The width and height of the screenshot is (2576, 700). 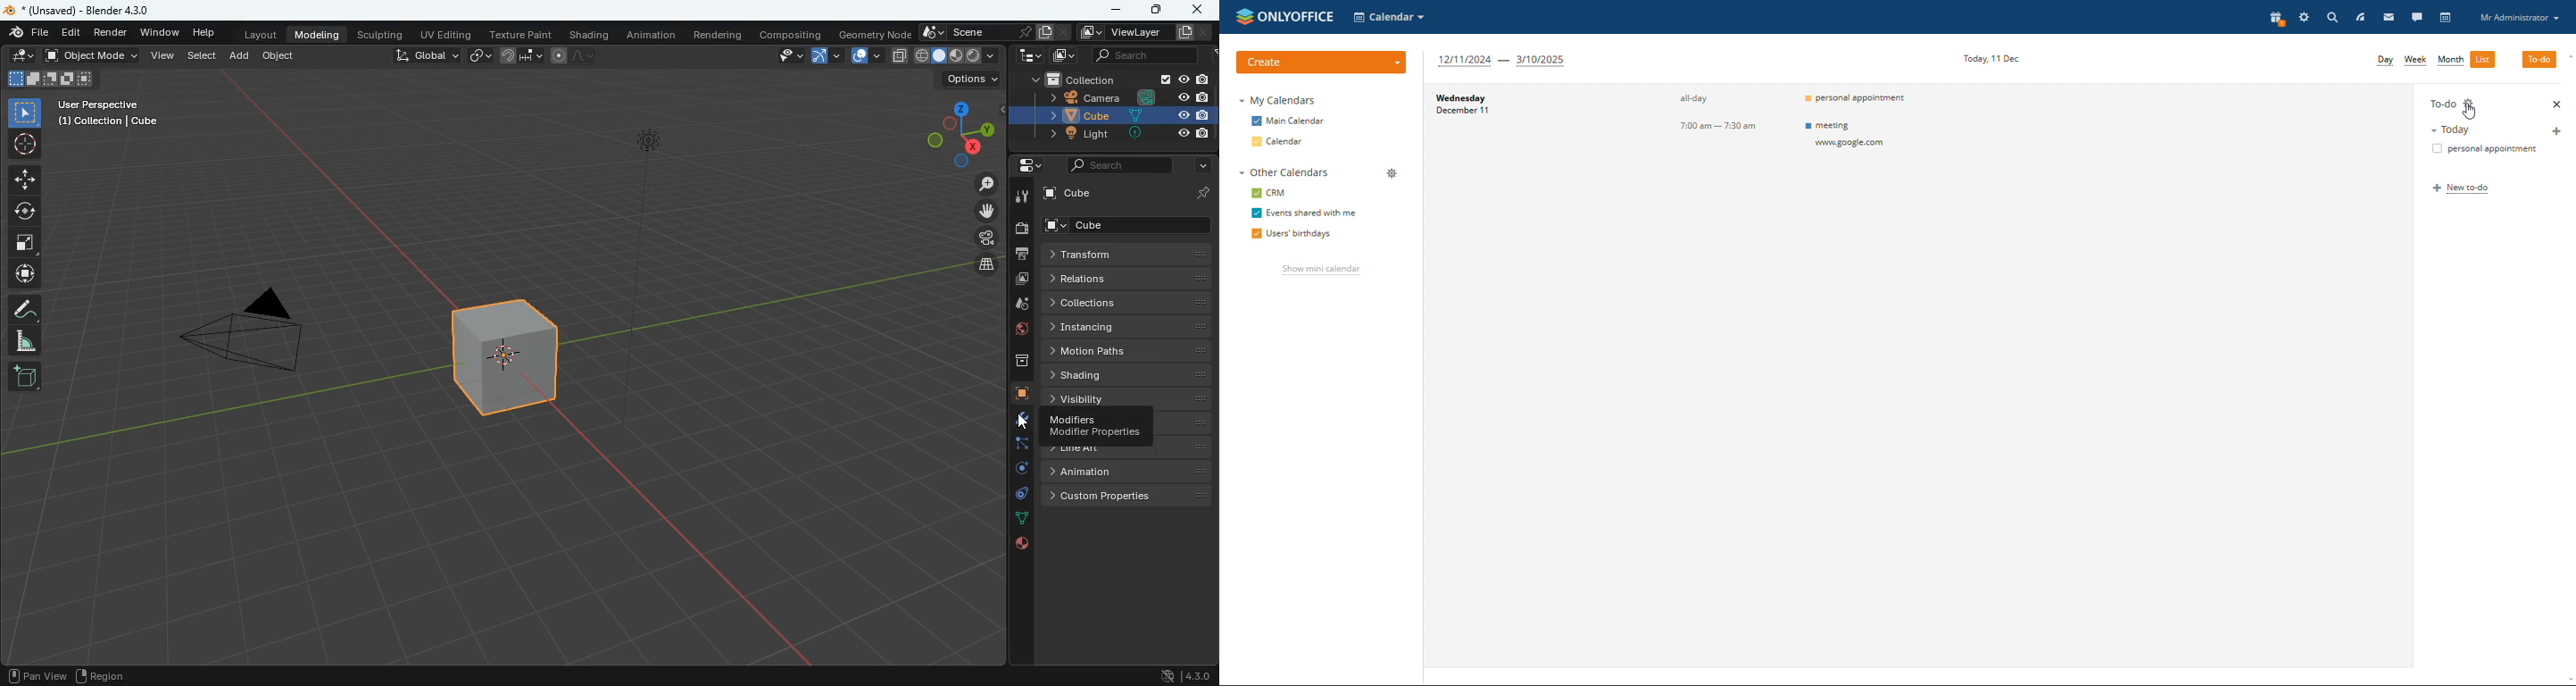 What do you see at coordinates (110, 115) in the screenshot?
I see `` at bounding box center [110, 115].